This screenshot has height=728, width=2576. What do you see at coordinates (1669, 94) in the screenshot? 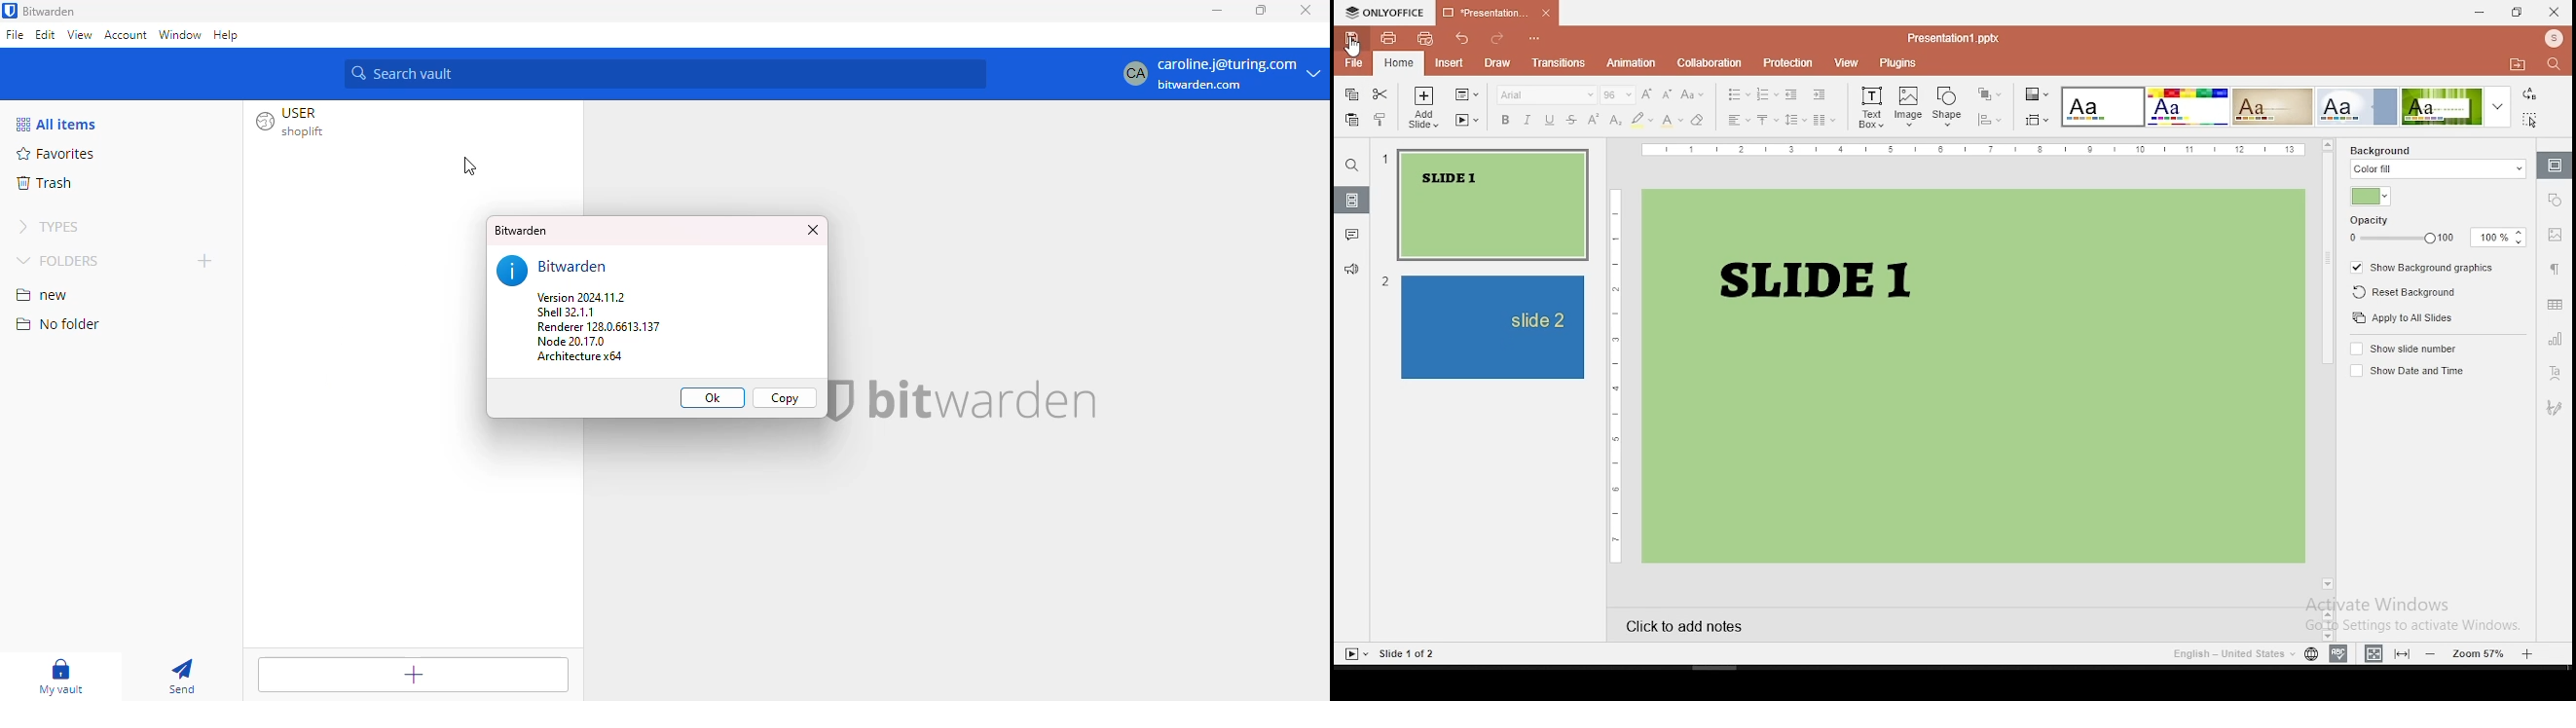
I see `decrement font size` at bounding box center [1669, 94].